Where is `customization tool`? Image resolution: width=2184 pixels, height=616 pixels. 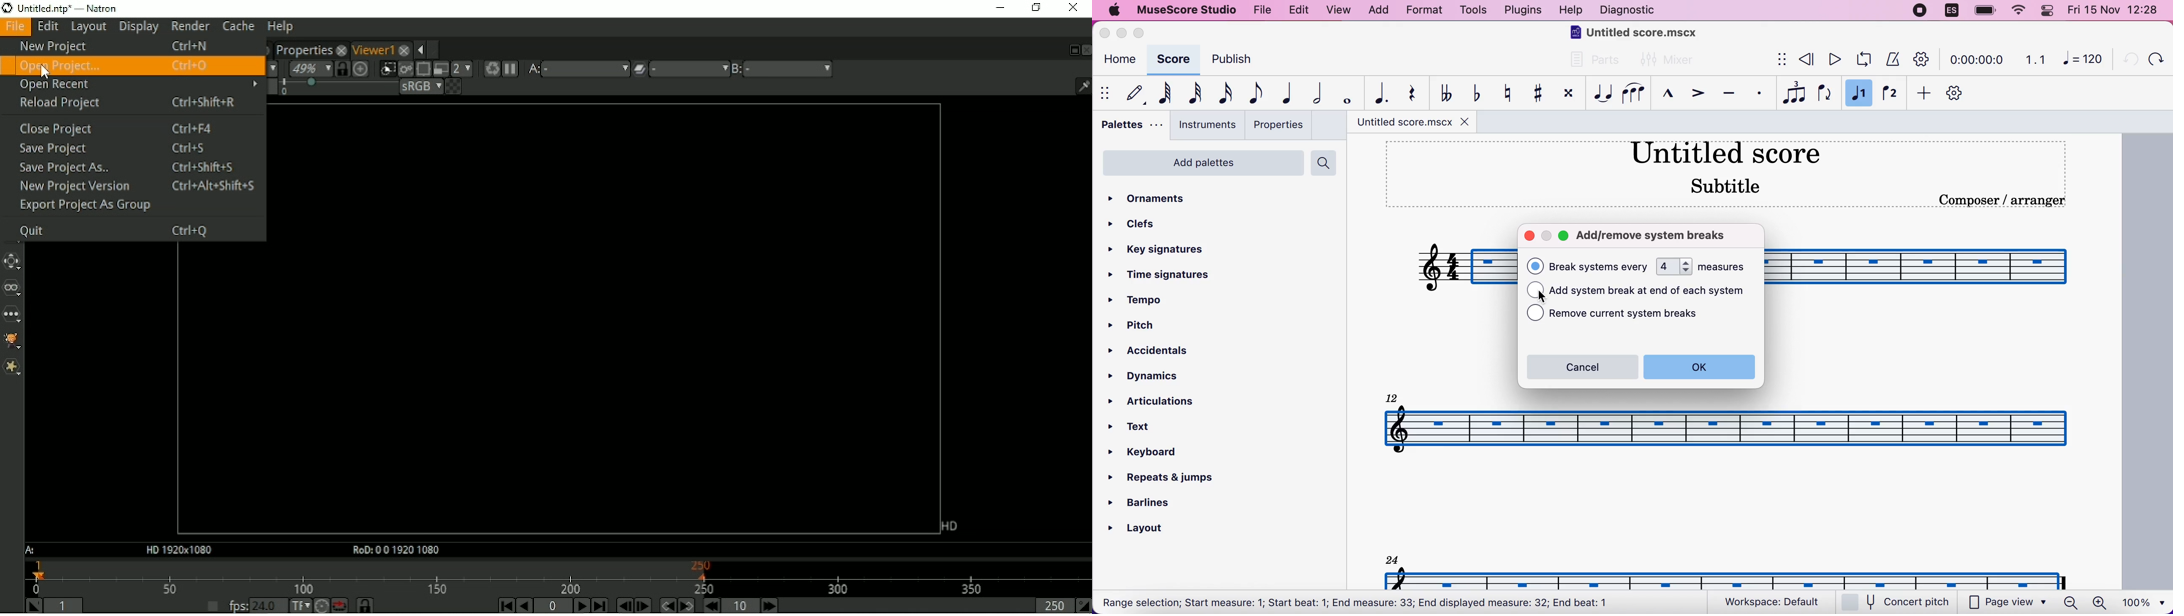
customization tool is located at coordinates (1962, 94).